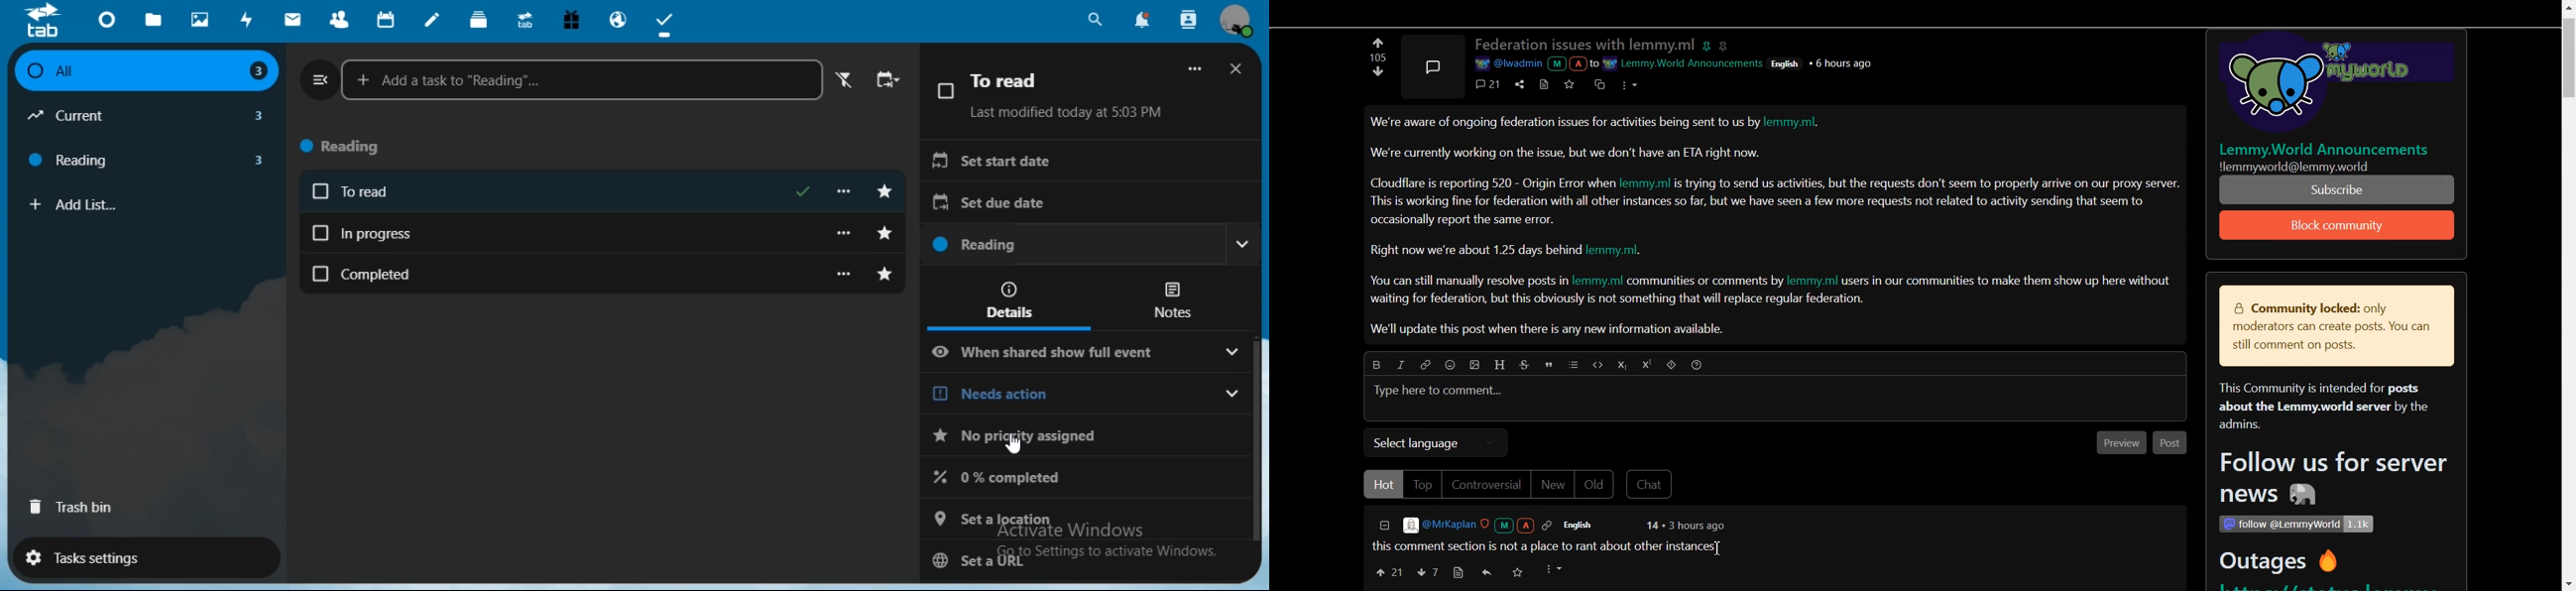 The image size is (2576, 616). Describe the element at coordinates (244, 21) in the screenshot. I see `activity` at that location.